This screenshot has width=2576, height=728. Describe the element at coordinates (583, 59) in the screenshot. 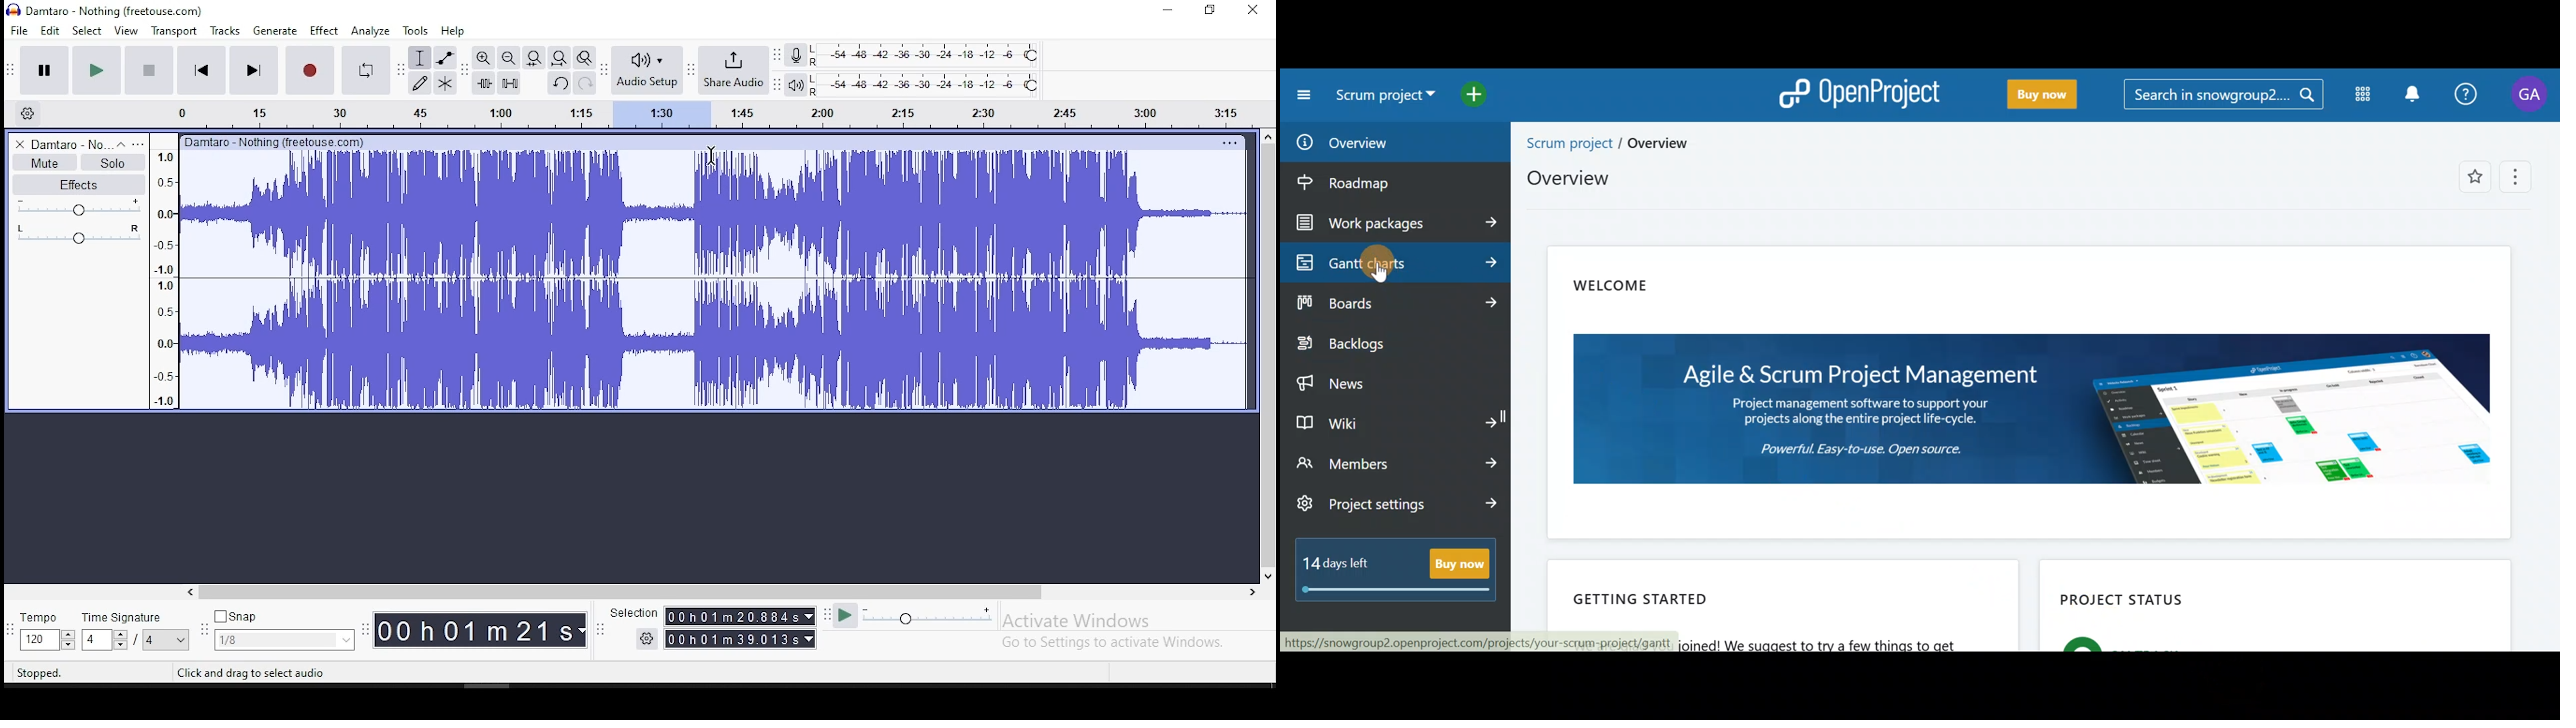

I see `zoom toggle` at that location.